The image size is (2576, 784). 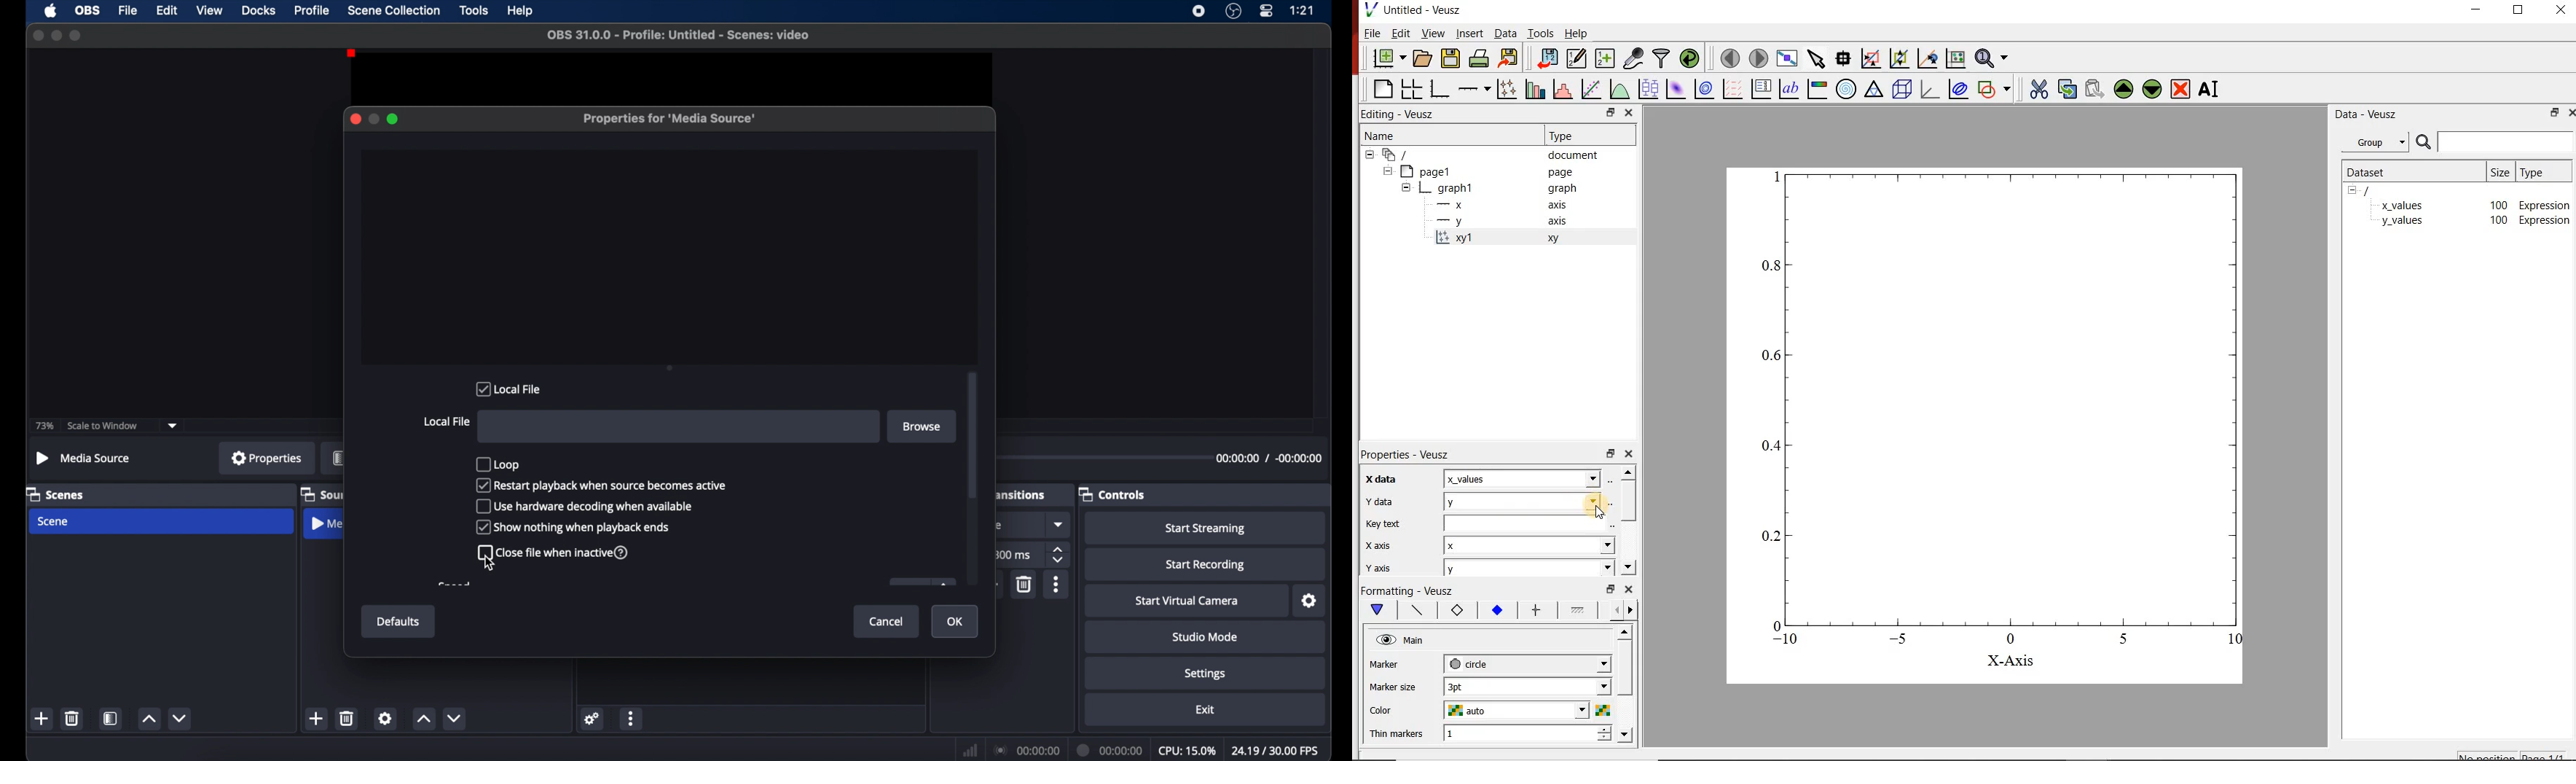 I want to click on delete, so click(x=1024, y=584).